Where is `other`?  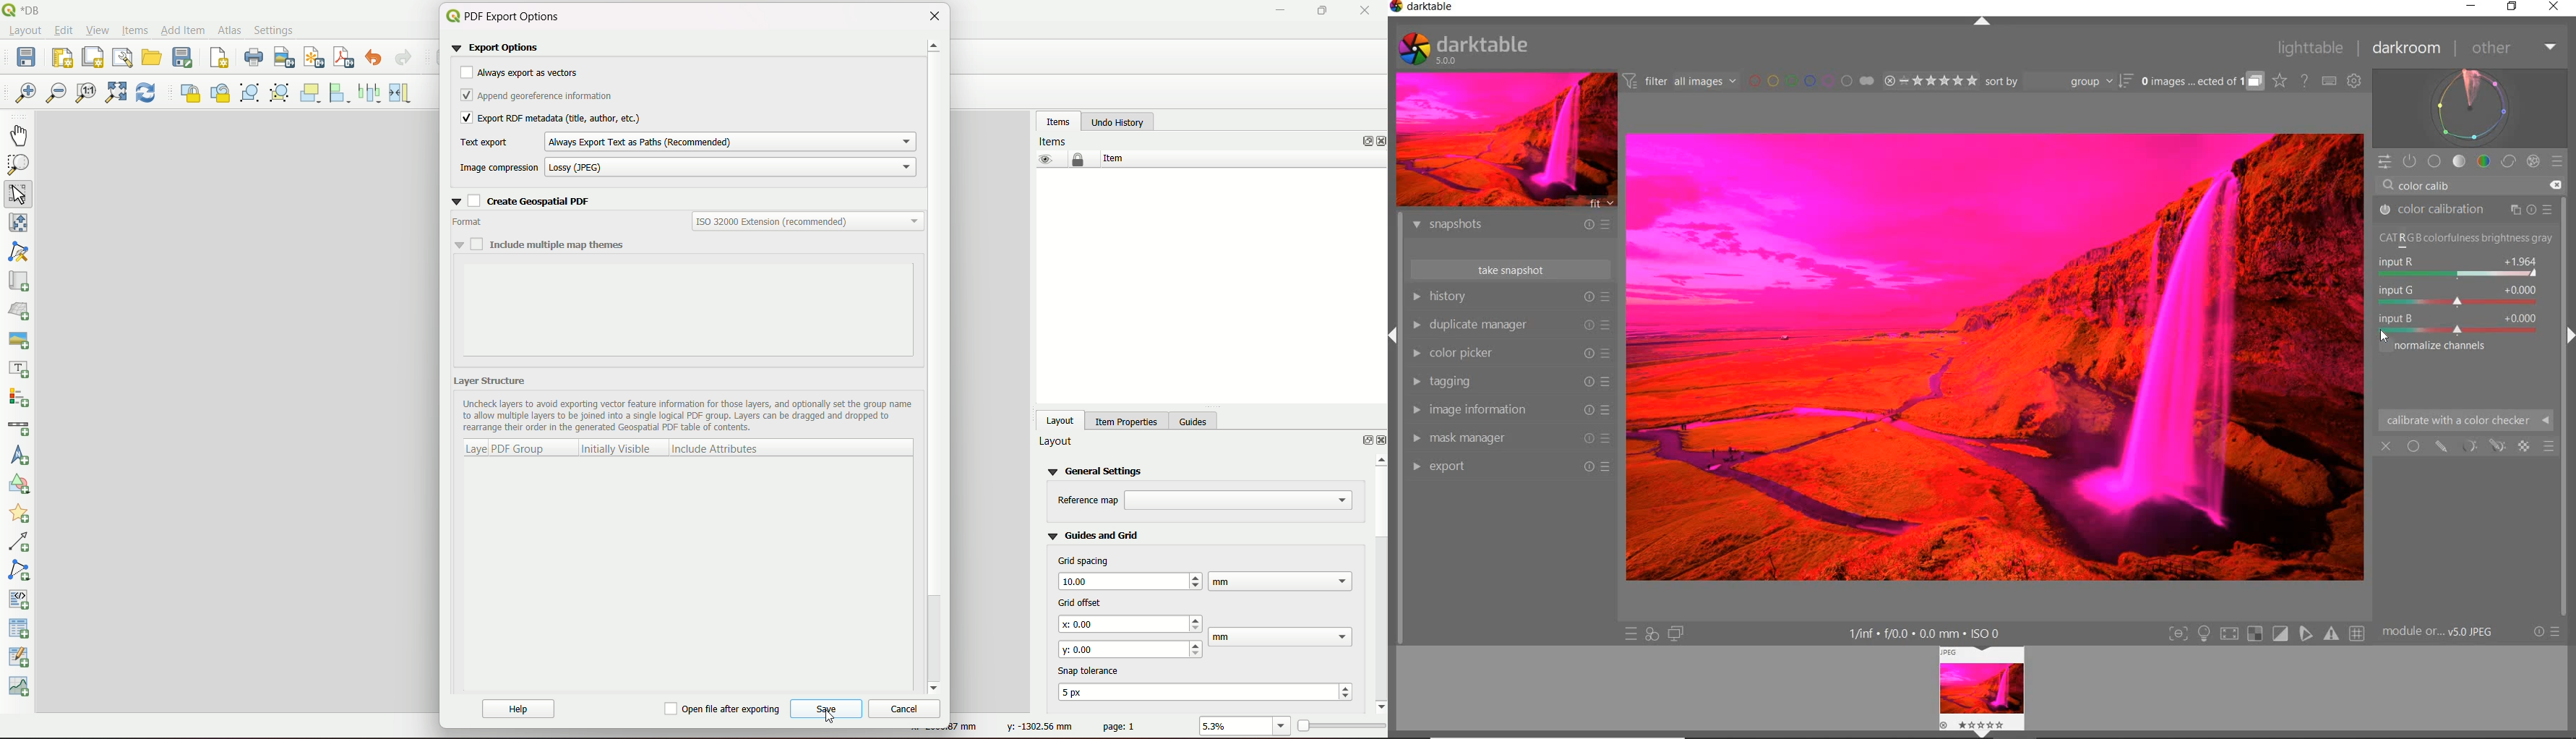
other is located at coordinates (2511, 47).